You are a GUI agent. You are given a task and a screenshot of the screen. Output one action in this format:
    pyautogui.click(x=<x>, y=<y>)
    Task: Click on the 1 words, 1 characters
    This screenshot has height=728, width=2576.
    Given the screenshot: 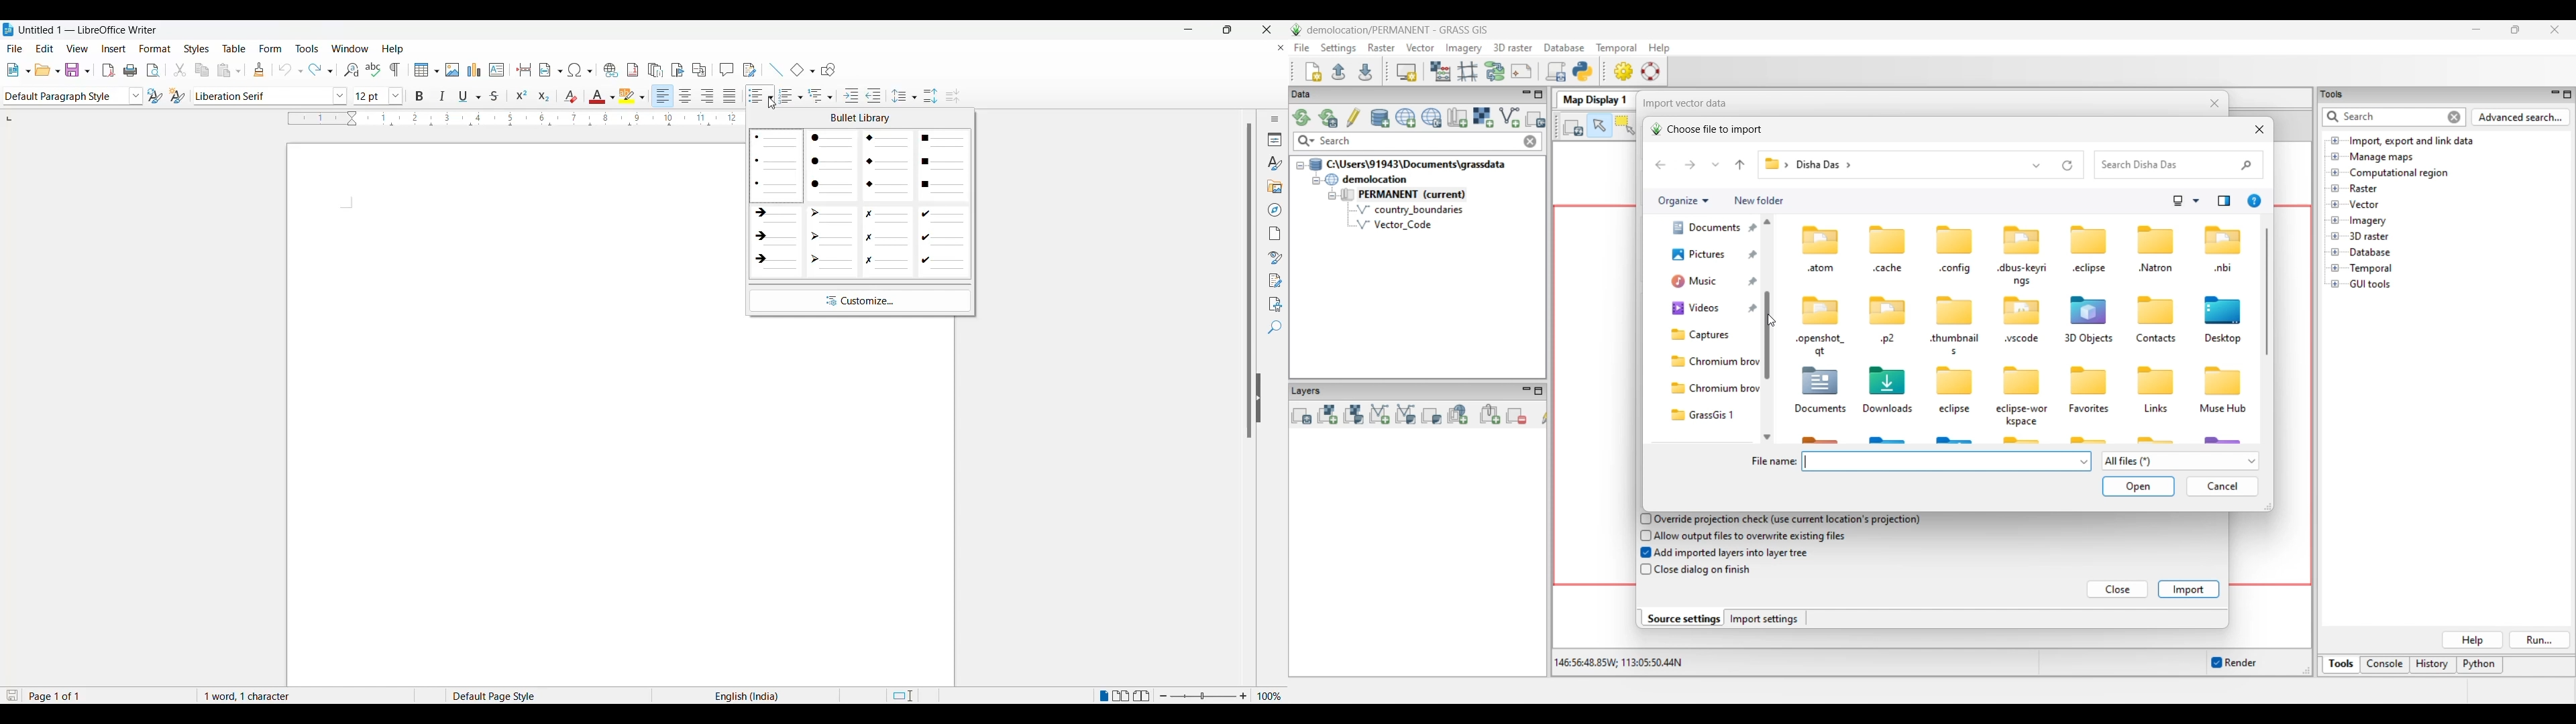 What is the action you would take?
    pyautogui.click(x=258, y=695)
    